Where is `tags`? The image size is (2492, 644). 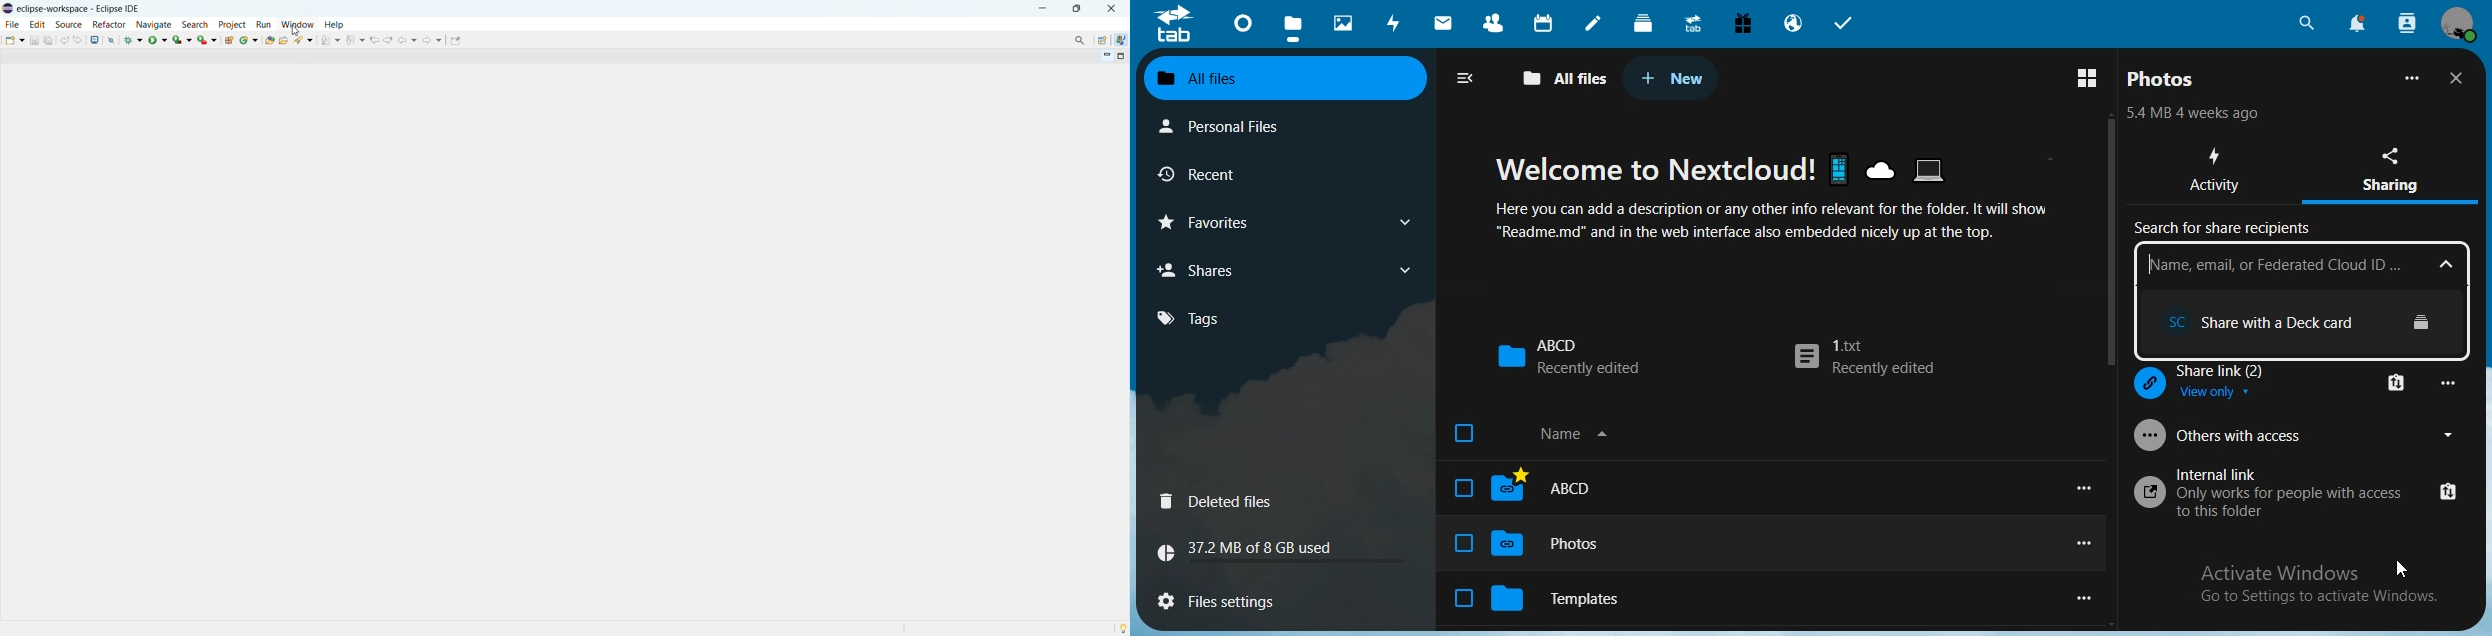
tags is located at coordinates (1200, 318).